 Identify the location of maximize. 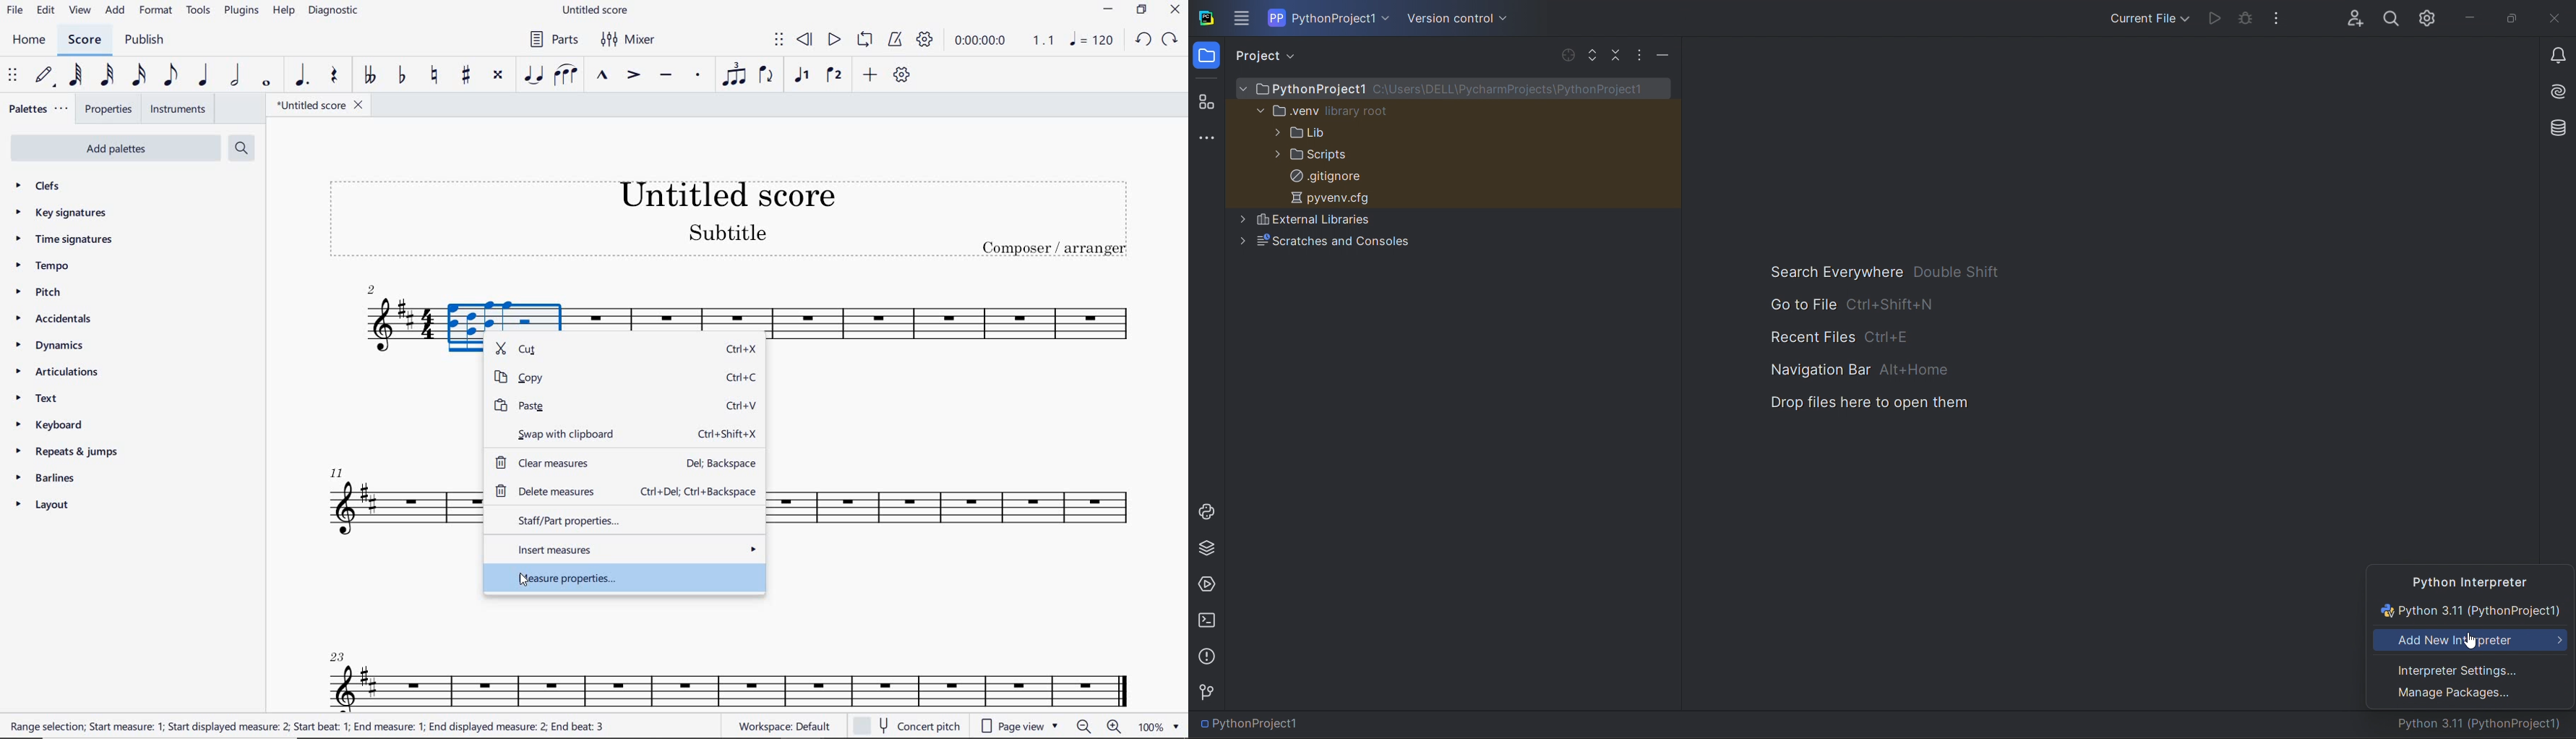
(2510, 18).